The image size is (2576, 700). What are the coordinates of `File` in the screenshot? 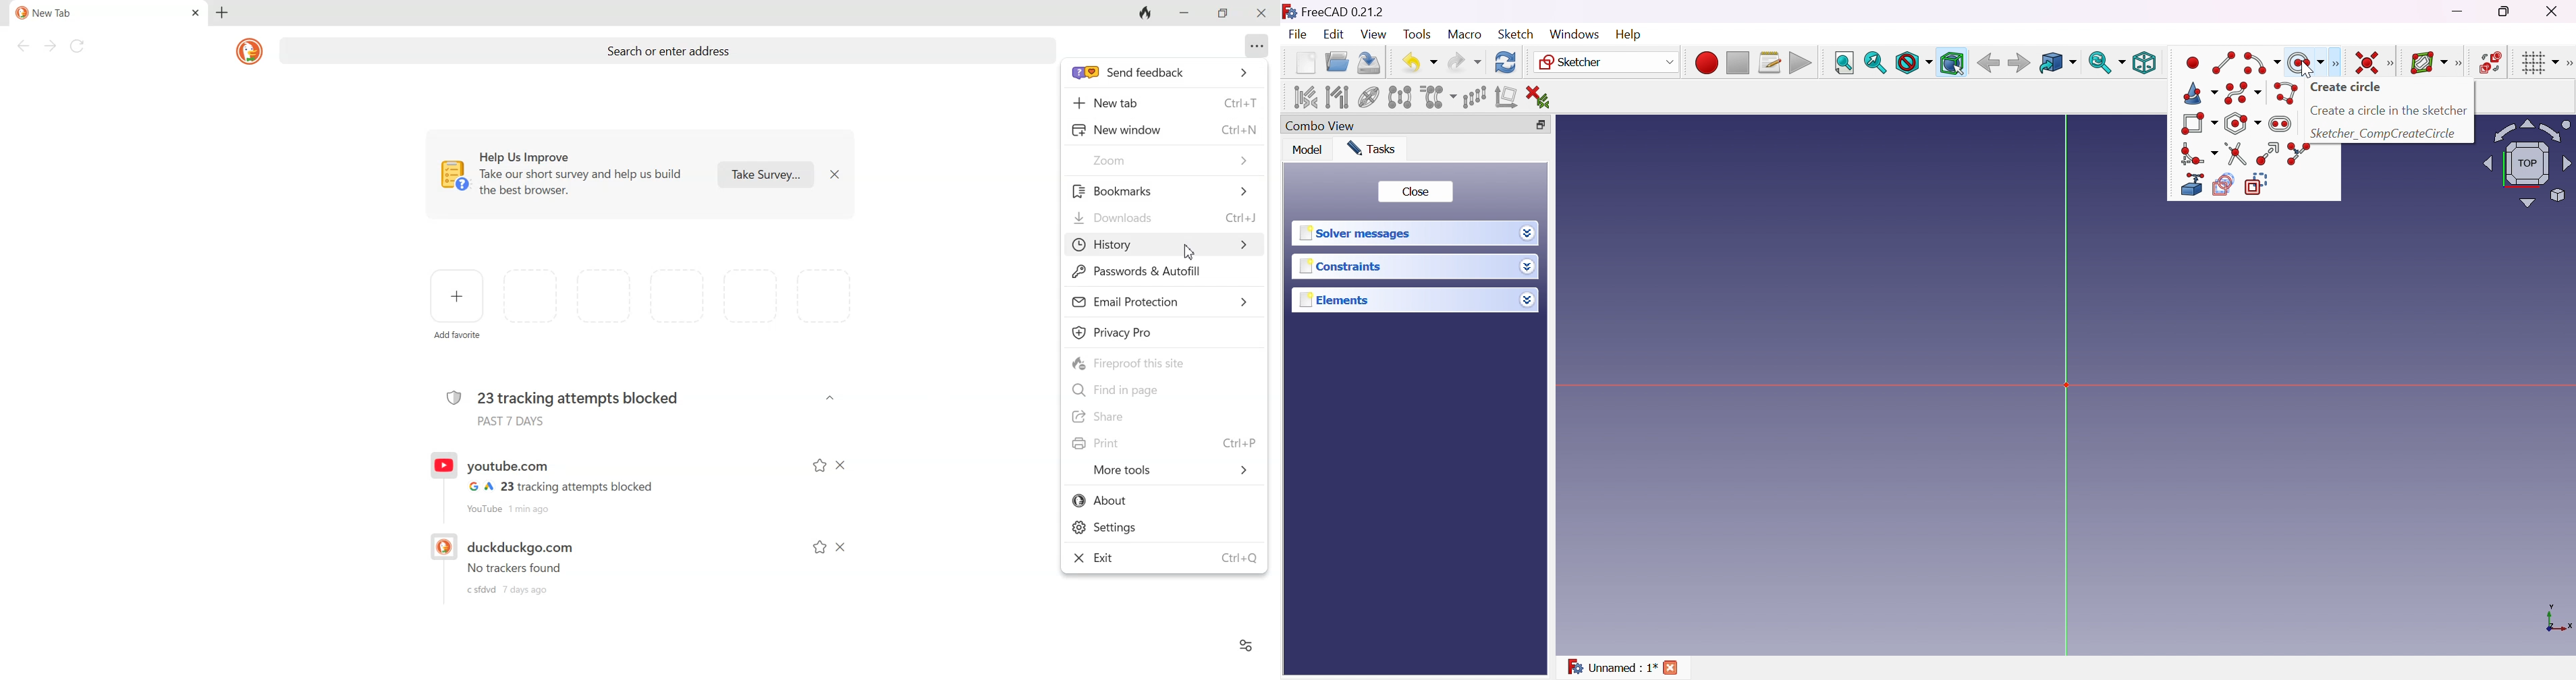 It's located at (1298, 34).